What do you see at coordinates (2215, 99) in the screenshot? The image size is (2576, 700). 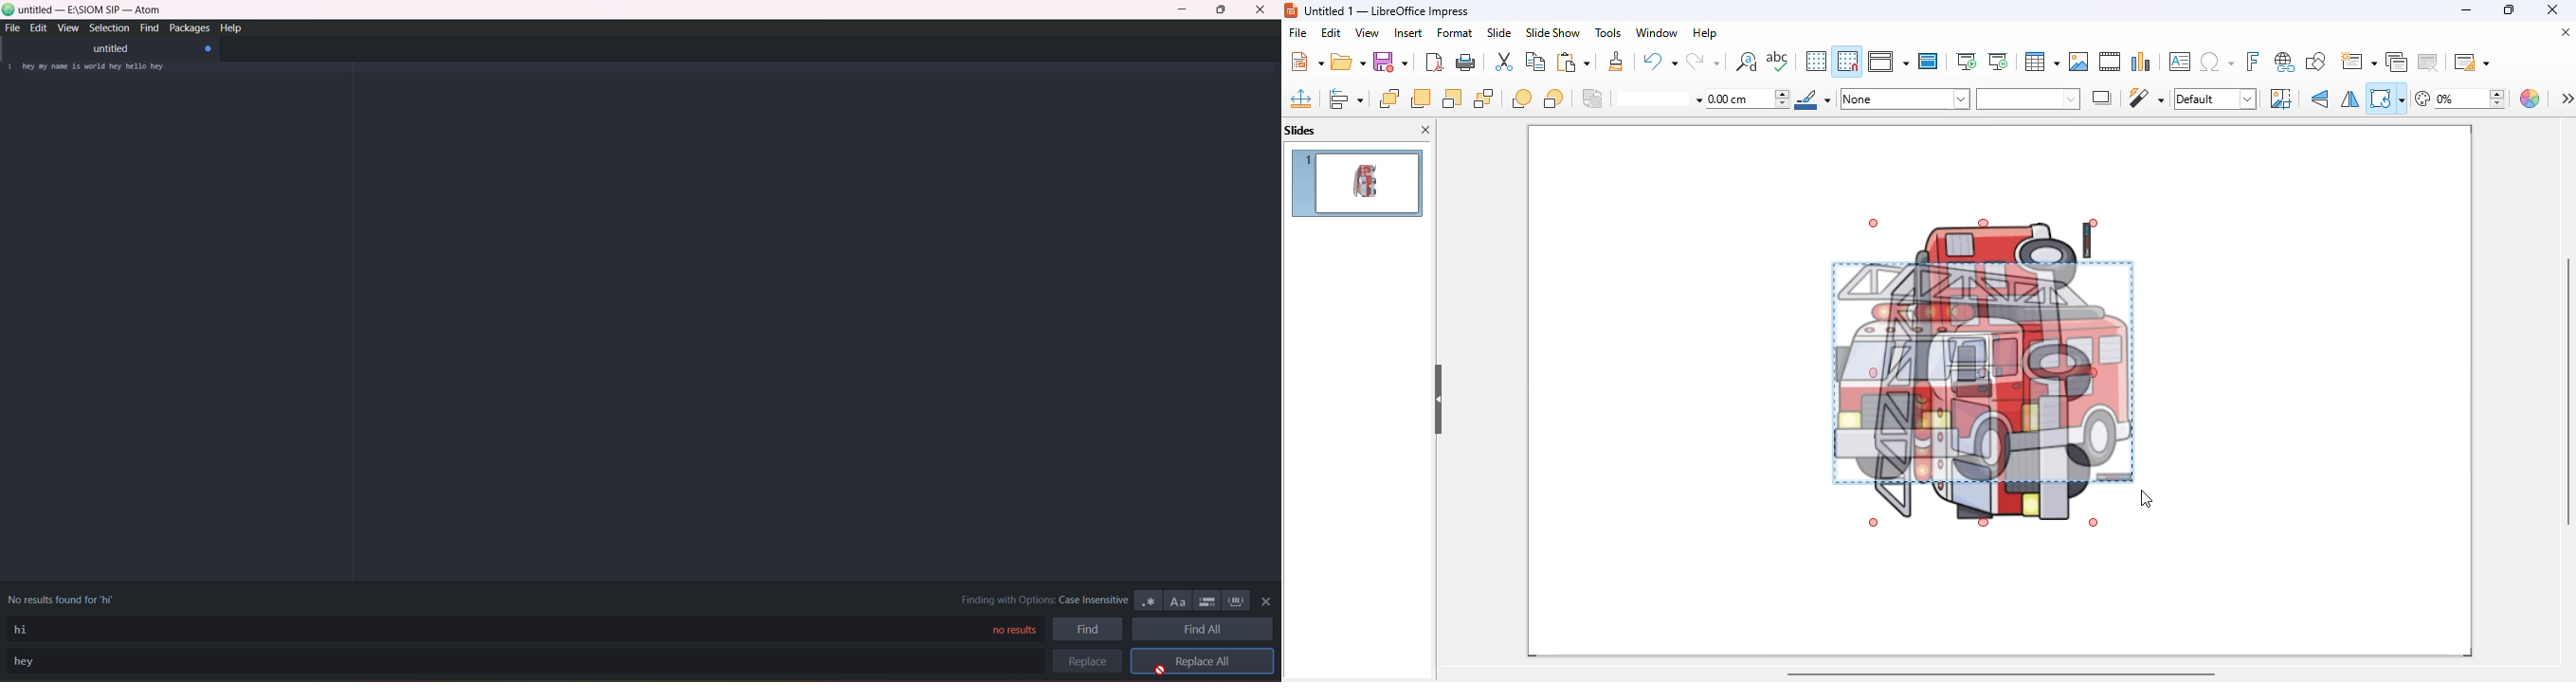 I see `image mode` at bounding box center [2215, 99].